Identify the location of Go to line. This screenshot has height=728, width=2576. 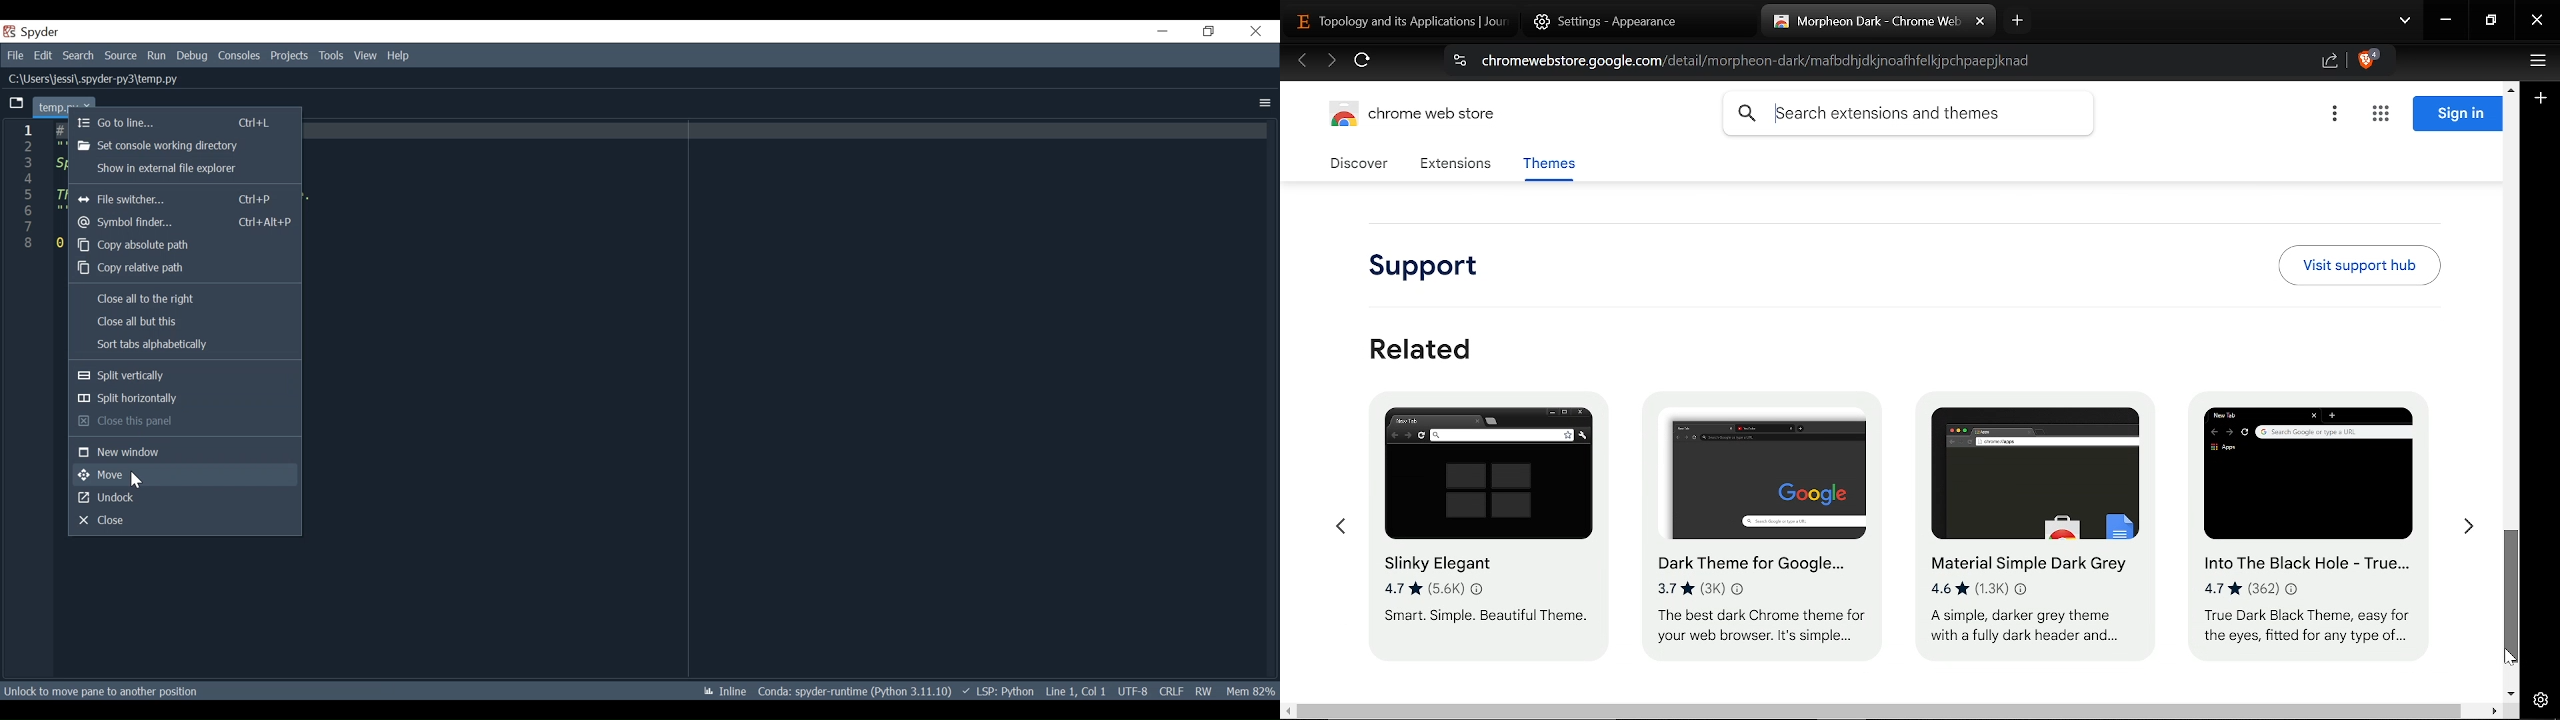
(183, 123).